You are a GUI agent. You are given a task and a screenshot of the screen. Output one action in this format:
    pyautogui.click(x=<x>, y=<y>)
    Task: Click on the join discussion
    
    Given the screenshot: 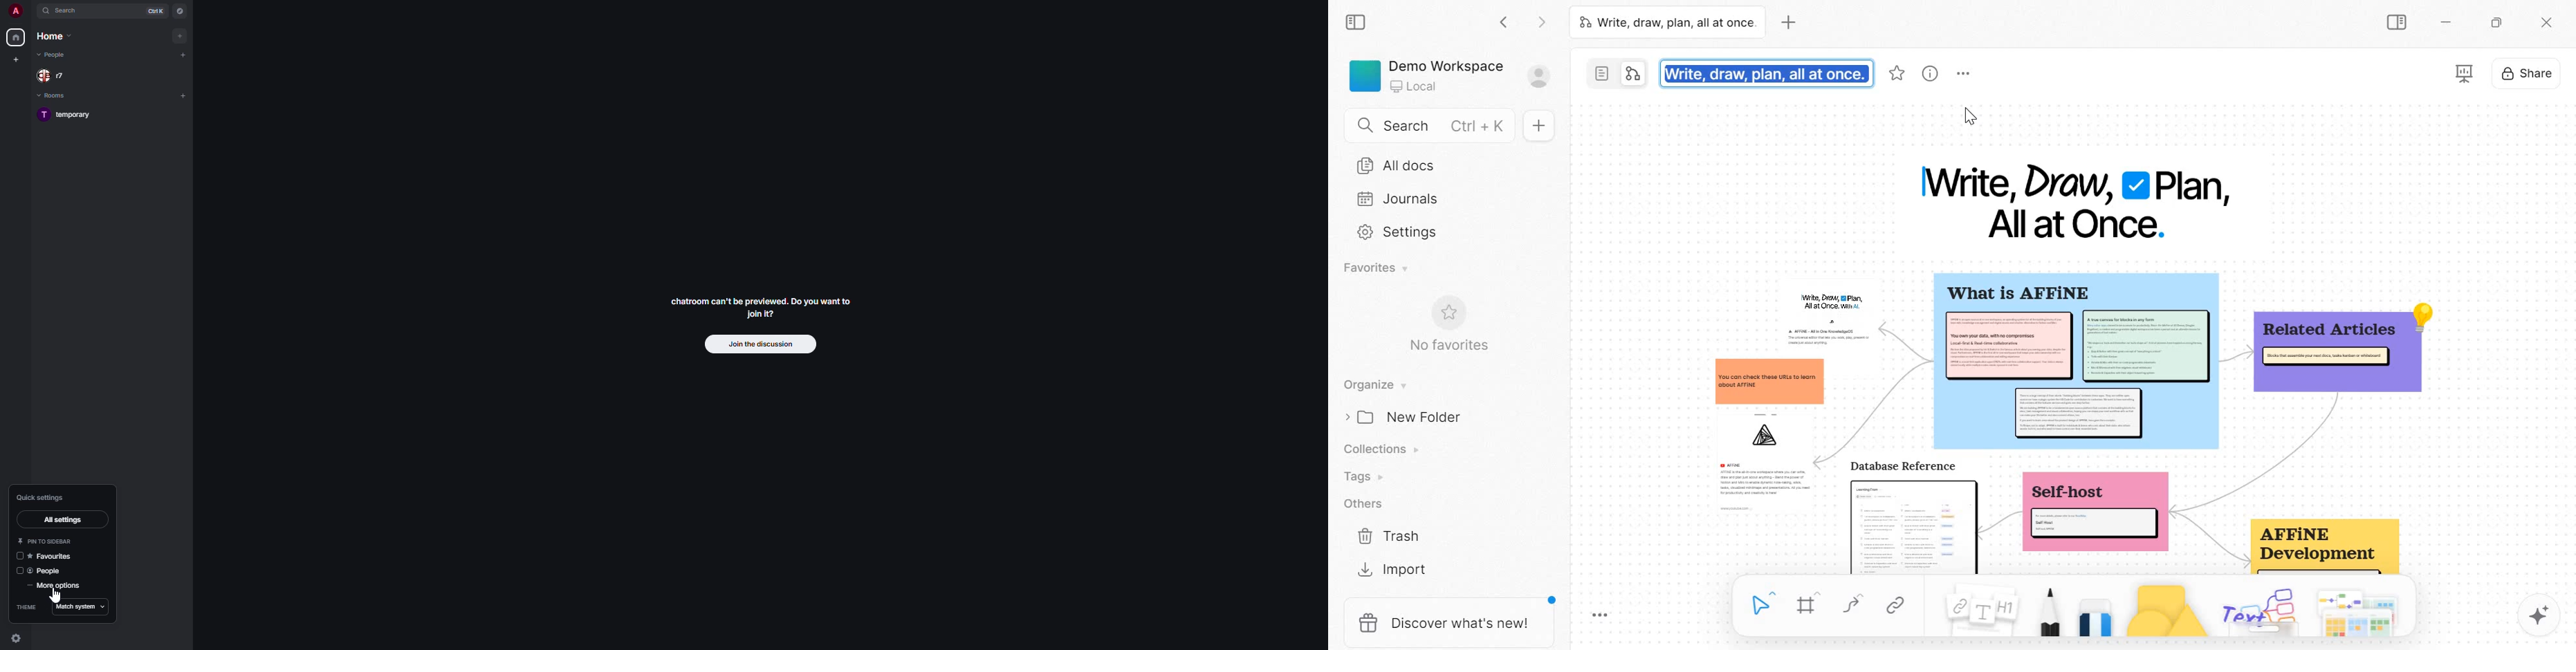 What is the action you would take?
    pyautogui.click(x=760, y=344)
    